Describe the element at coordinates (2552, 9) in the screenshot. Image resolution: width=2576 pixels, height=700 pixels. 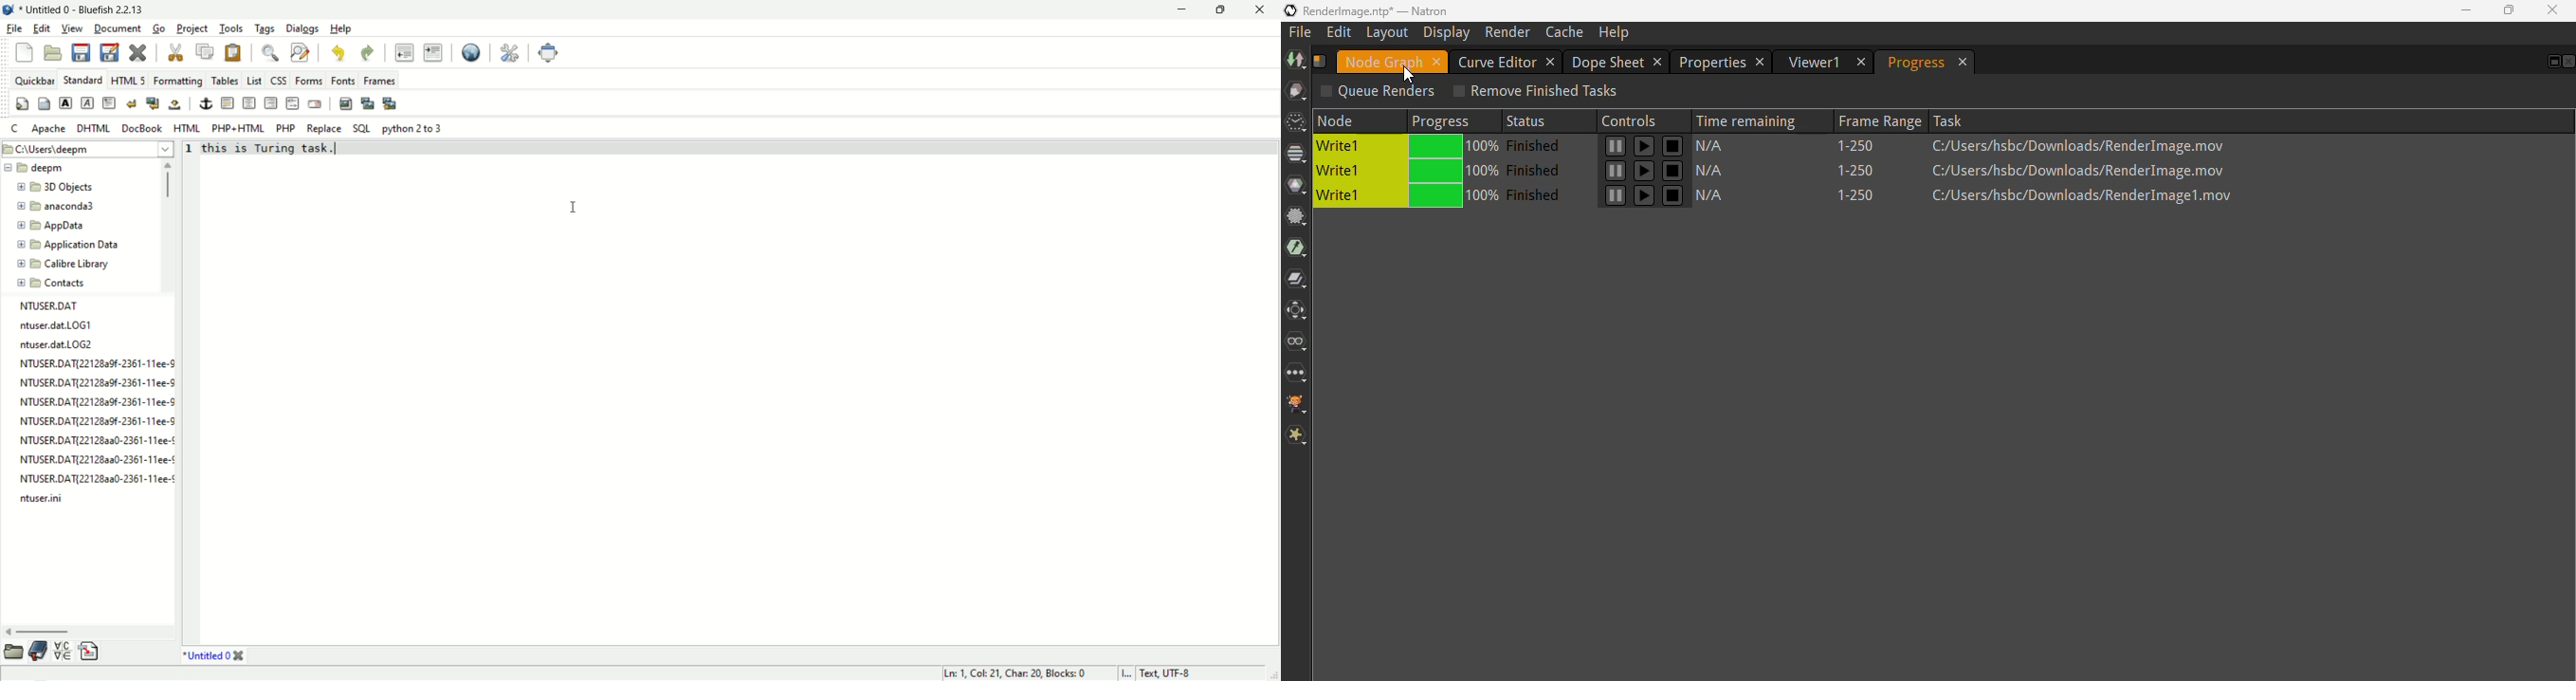
I see `close` at that location.